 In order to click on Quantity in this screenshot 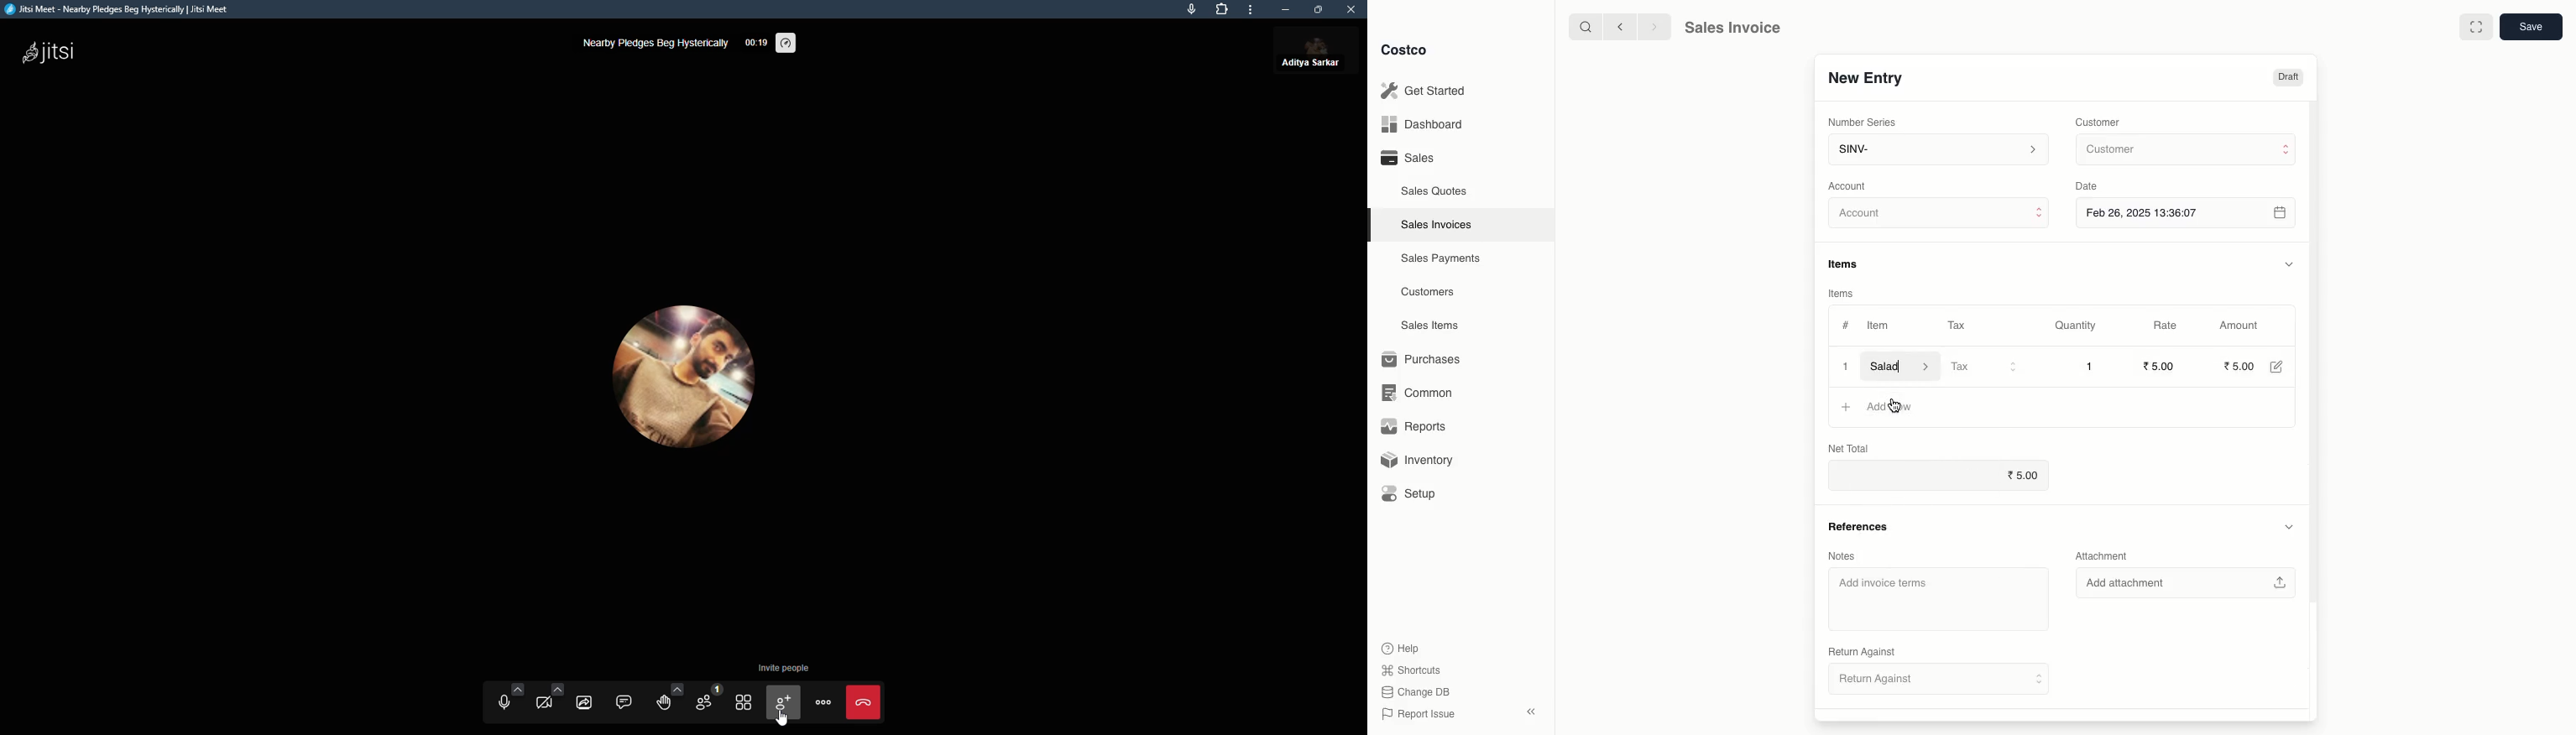, I will do `click(2074, 326)`.